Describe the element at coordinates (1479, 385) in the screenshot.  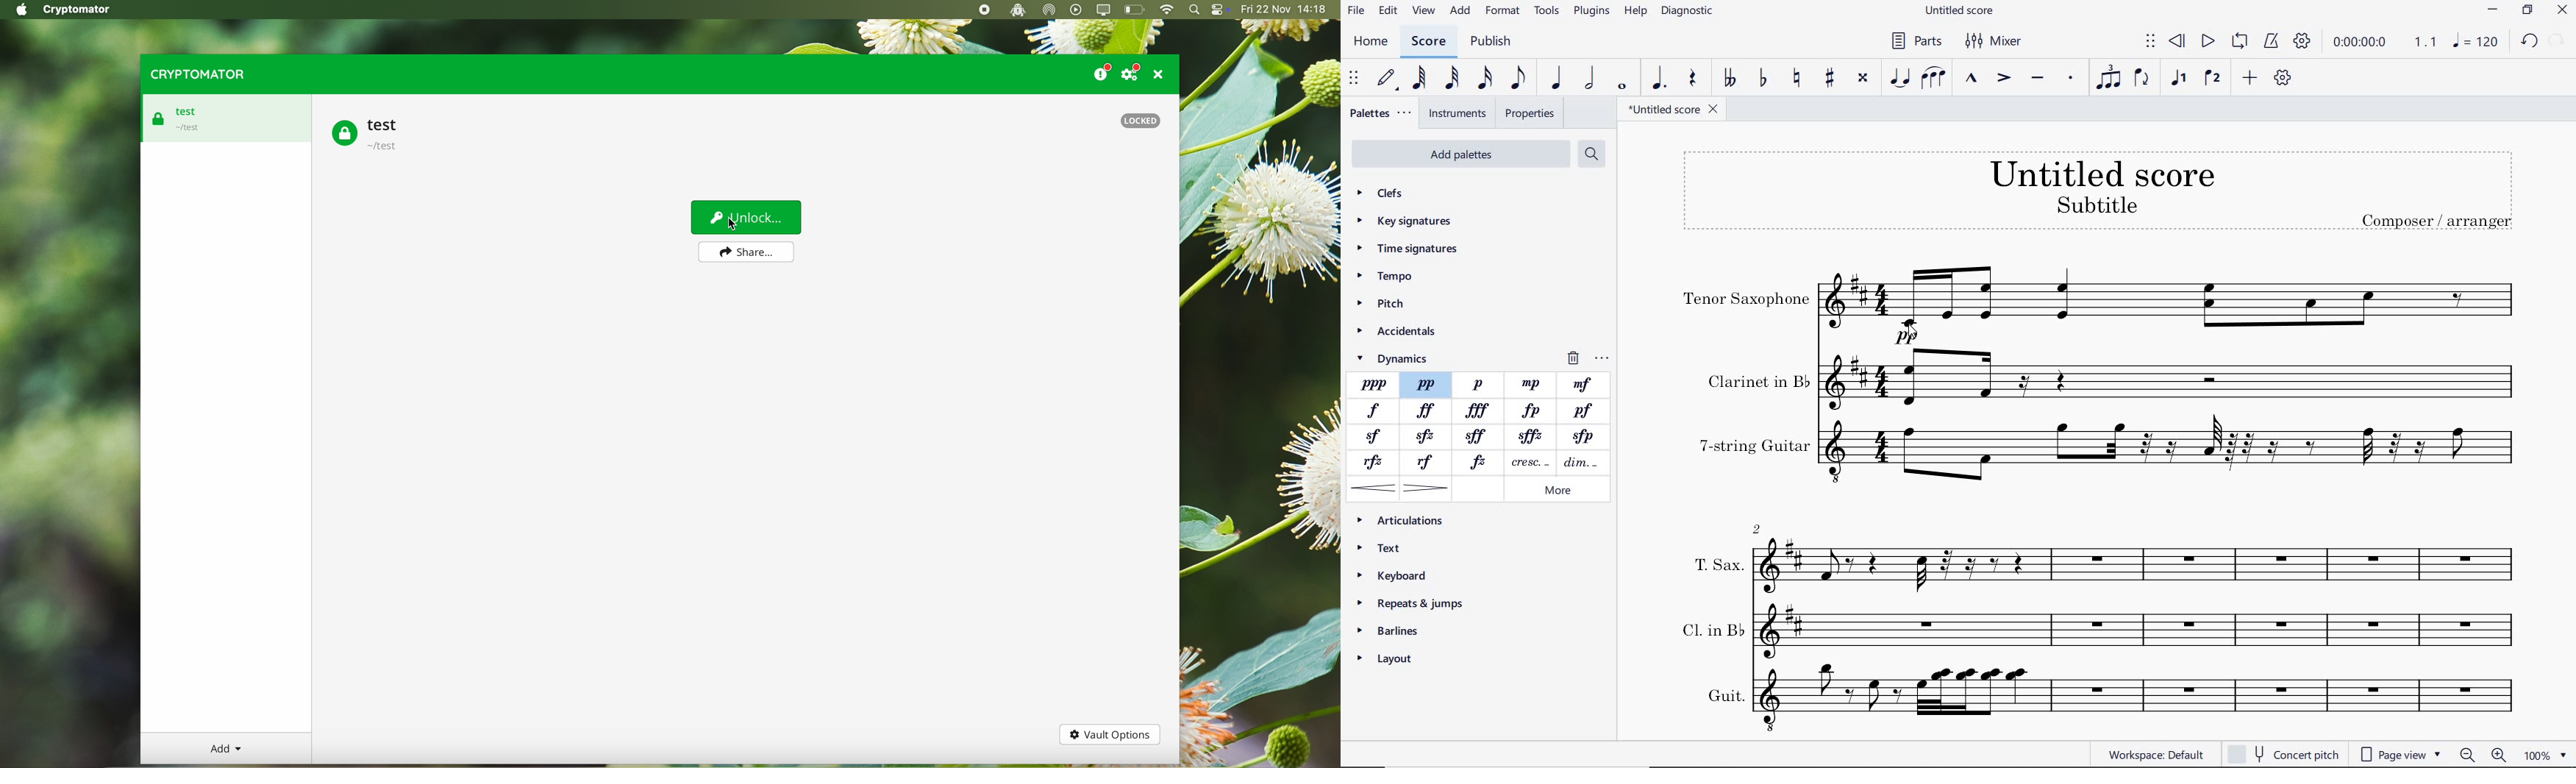
I see `P (PIANO)` at that location.